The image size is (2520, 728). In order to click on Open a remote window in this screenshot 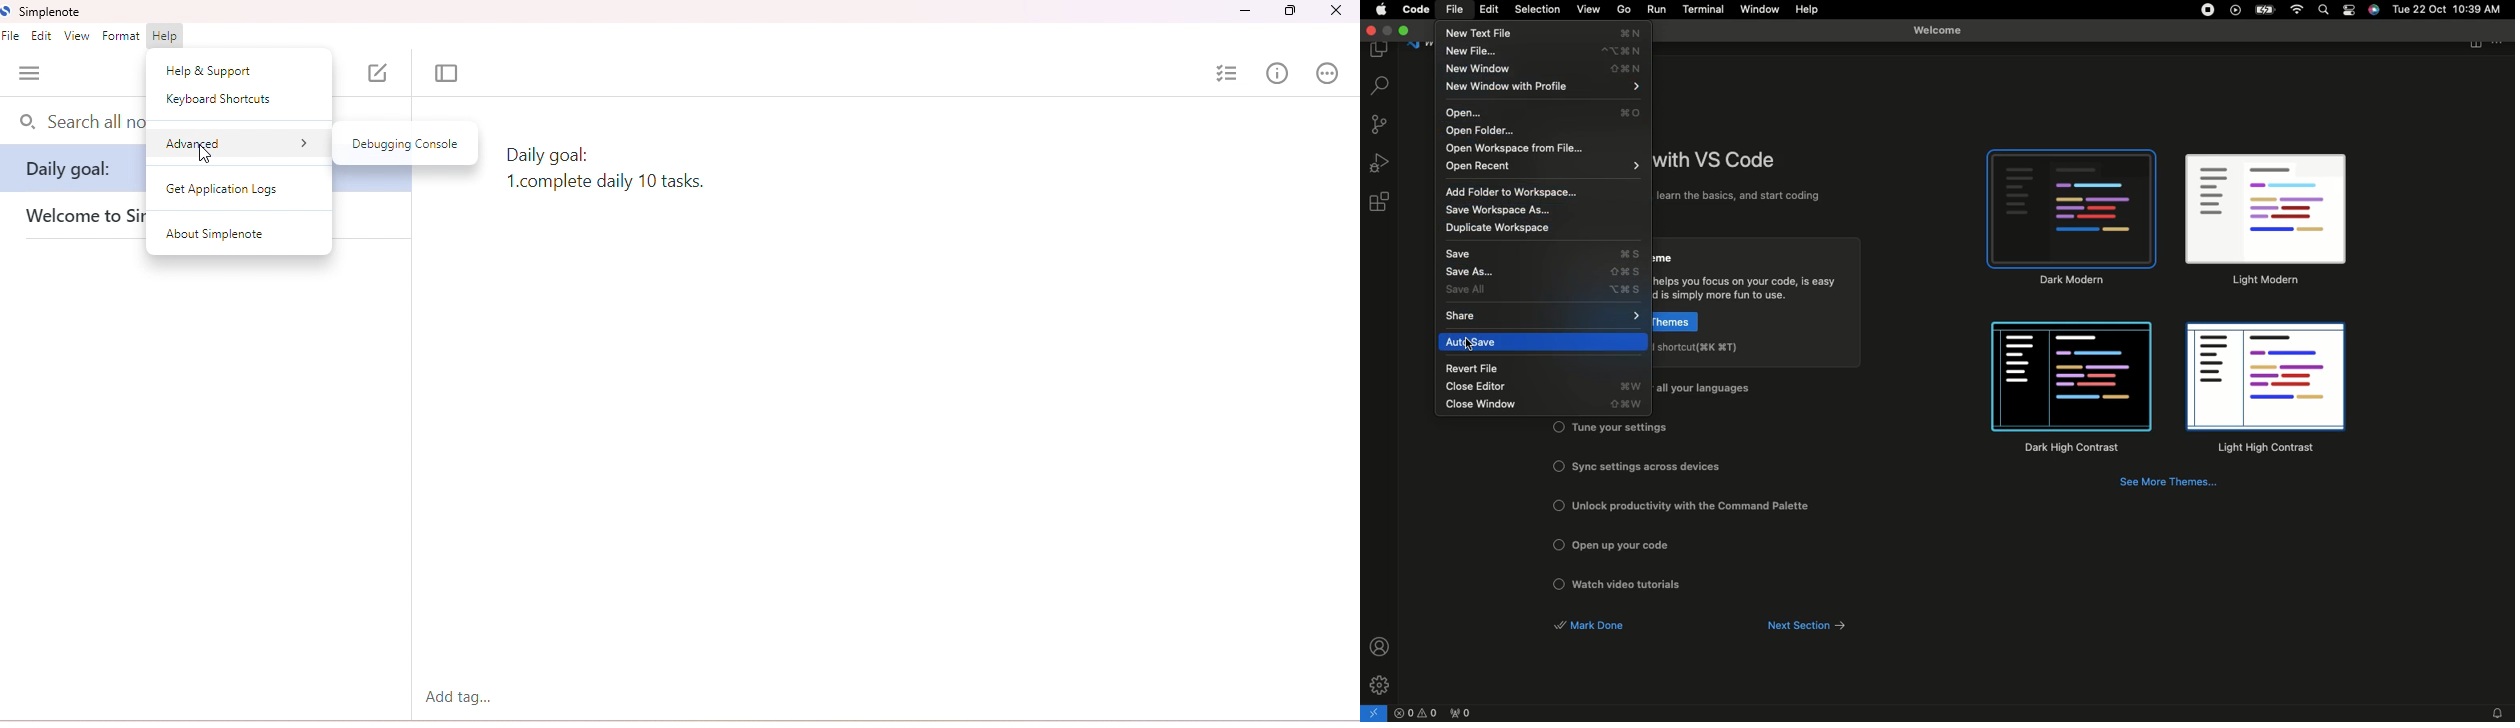, I will do `click(1376, 712)`.